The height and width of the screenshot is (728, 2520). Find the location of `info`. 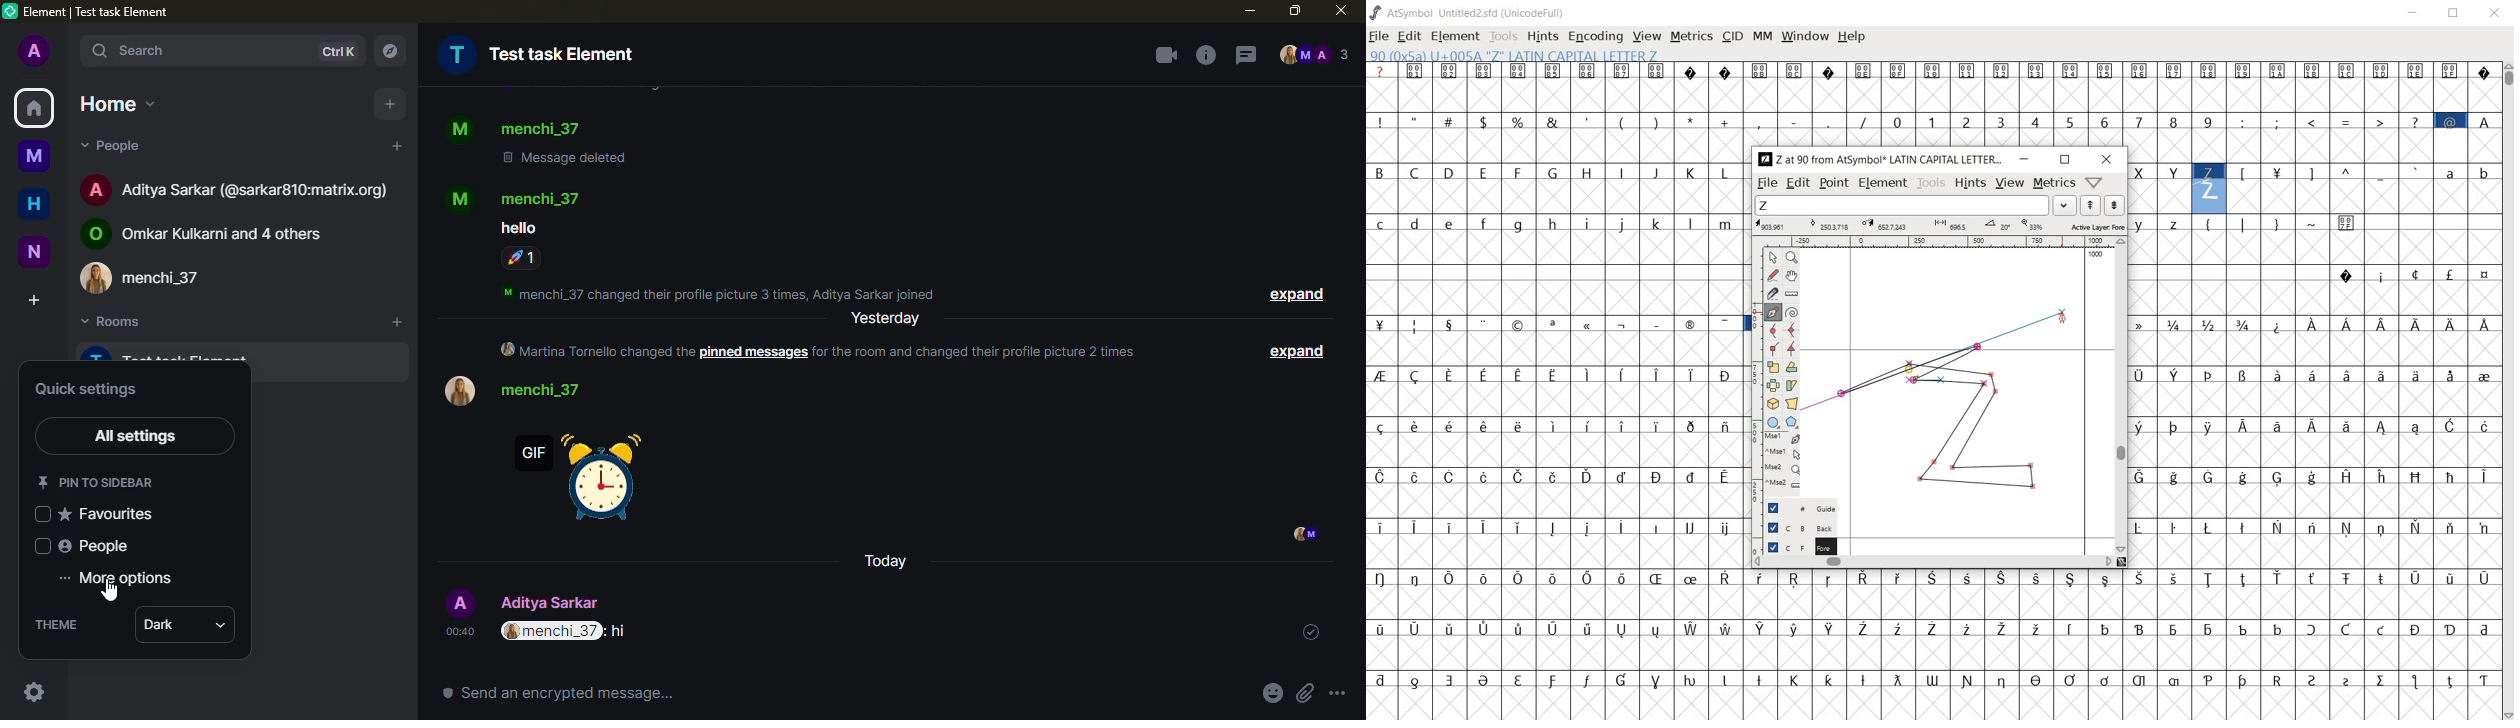

info is located at coordinates (1203, 55).